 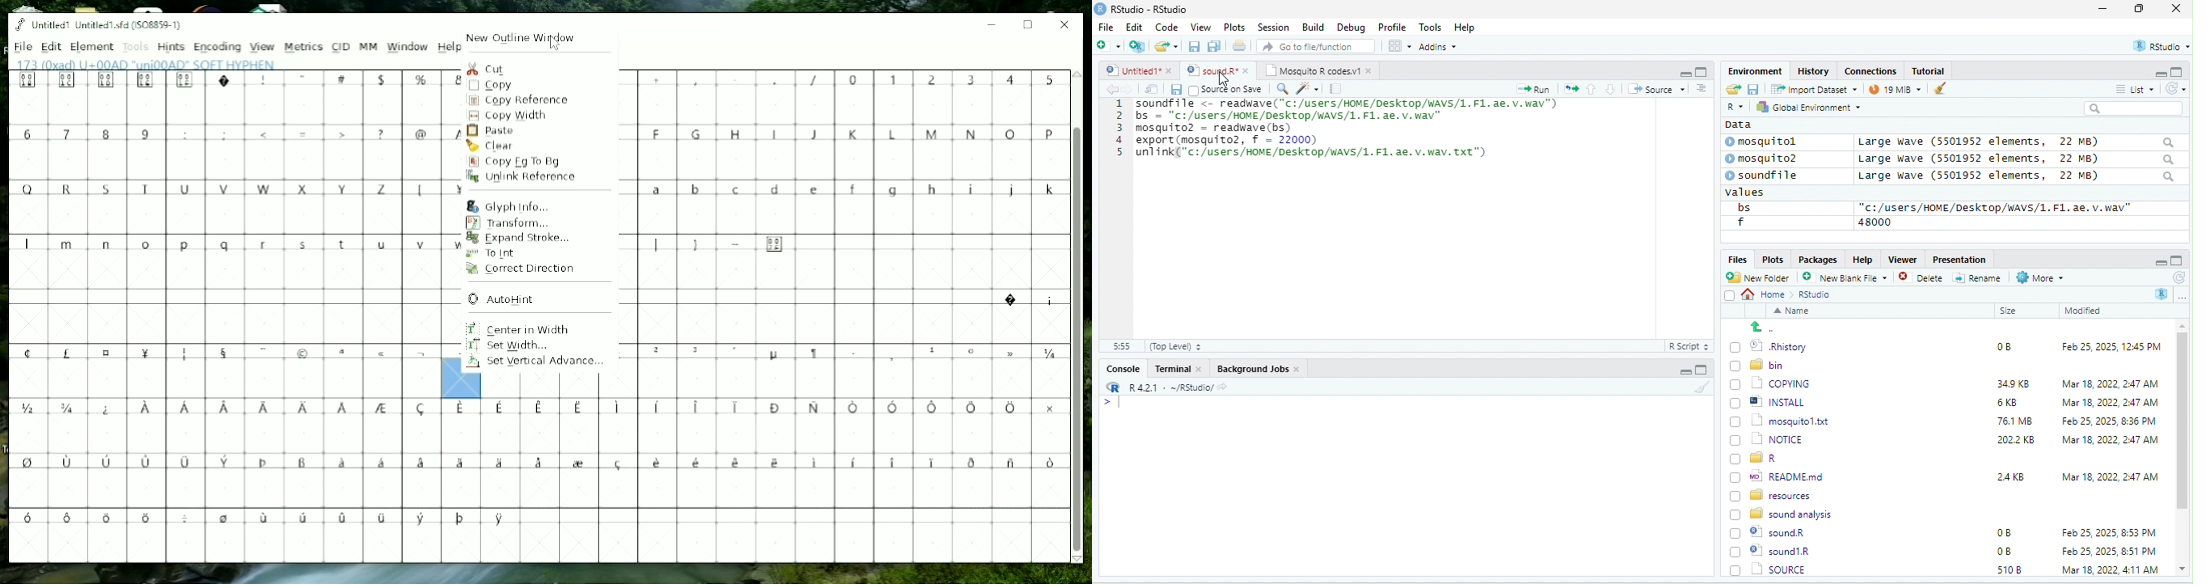 I want to click on 76.1 MB, so click(x=2015, y=420).